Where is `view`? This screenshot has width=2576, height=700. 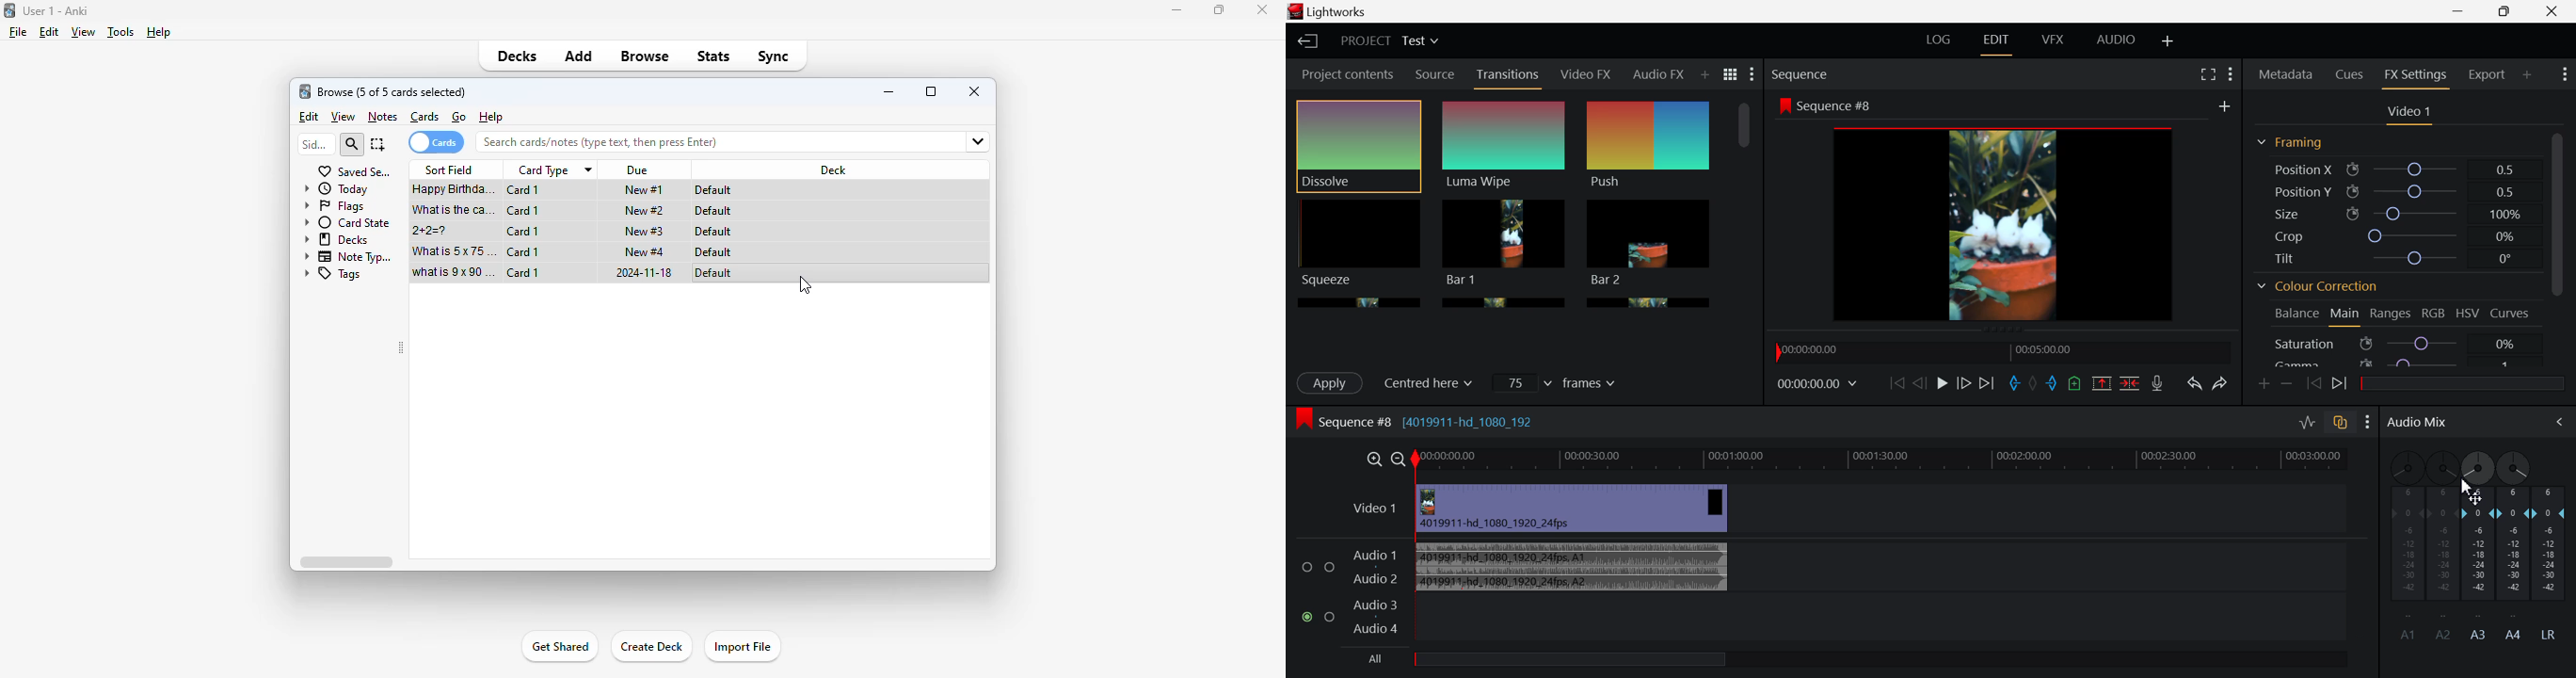 view is located at coordinates (344, 117).